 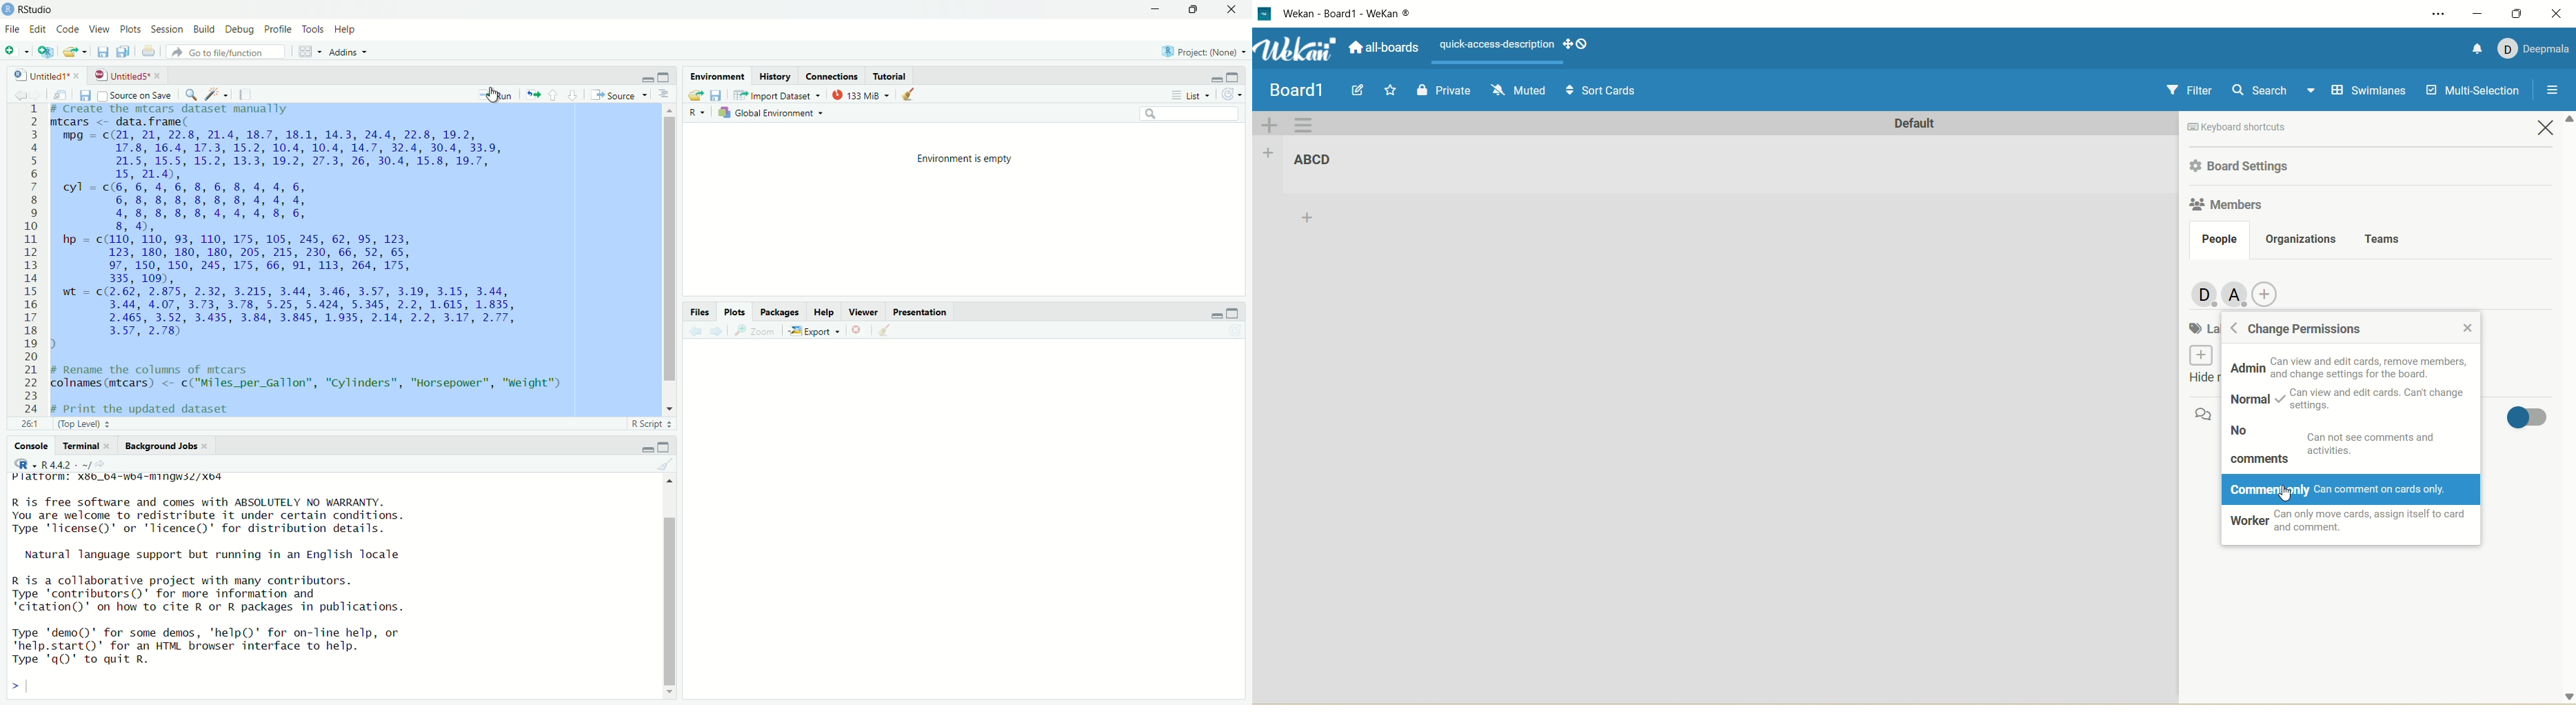 What do you see at coordinates (1584, 44) in the screenshot?
I see `Show-desktop-drag-handles` at bounding box center [1584, 44].